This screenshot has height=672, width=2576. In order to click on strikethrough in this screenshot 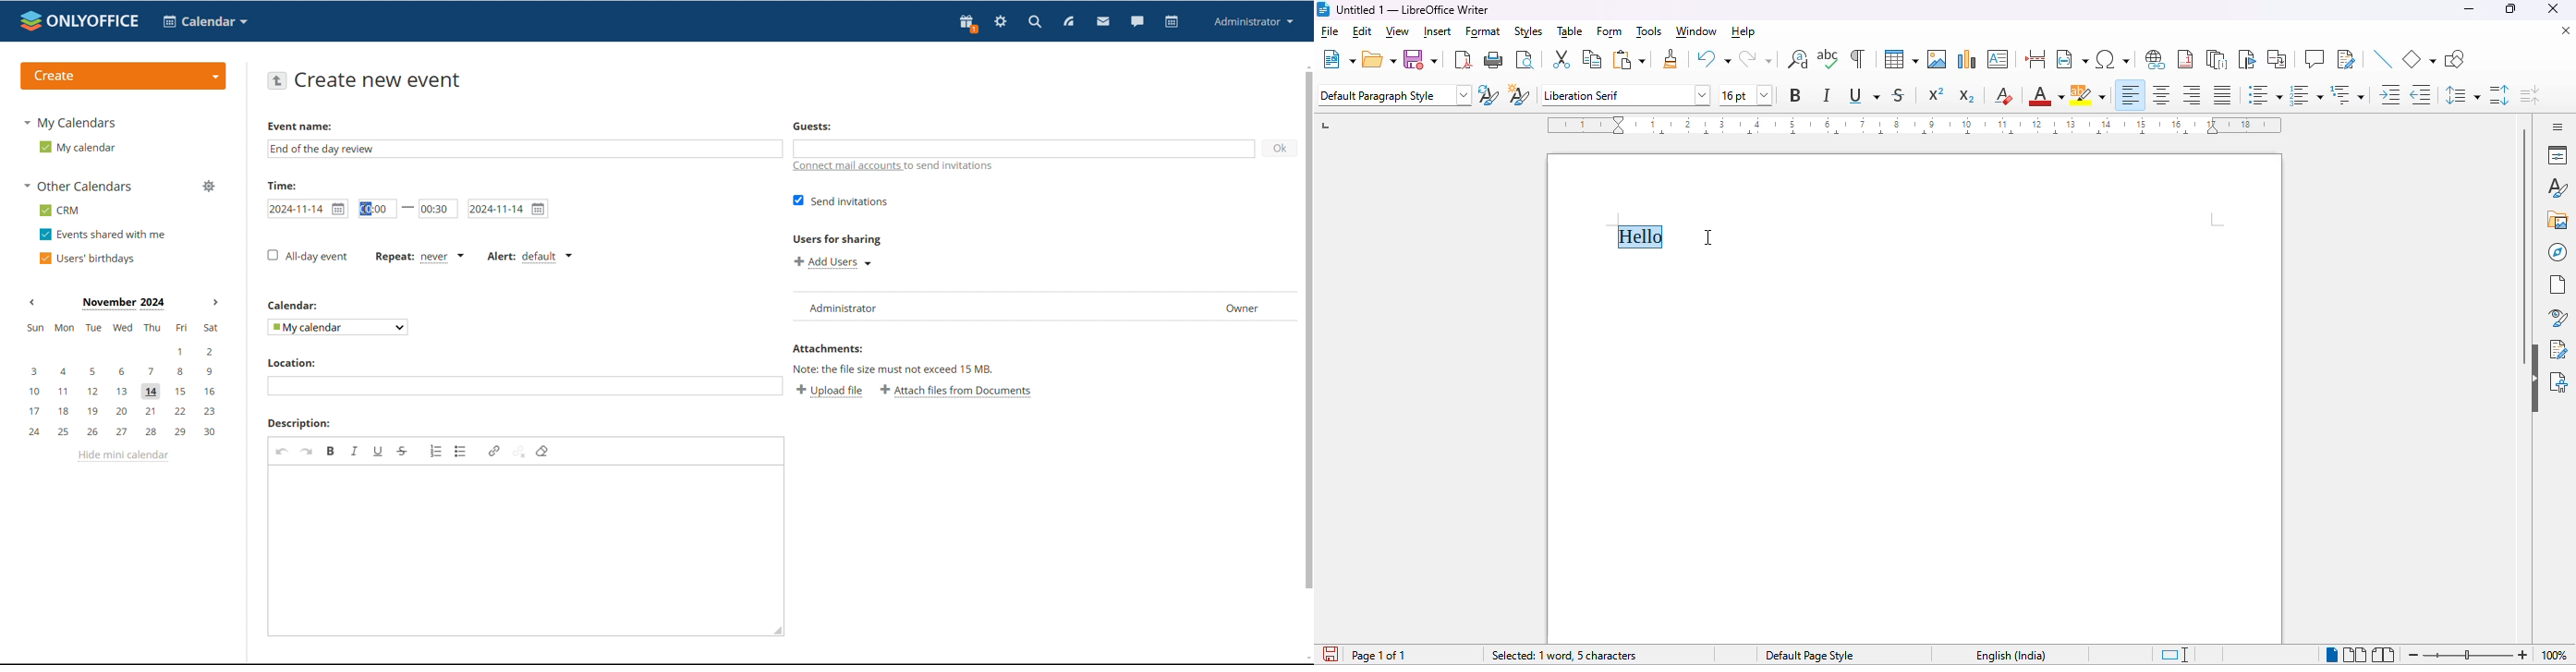, I will do `click(1899, 95)`.